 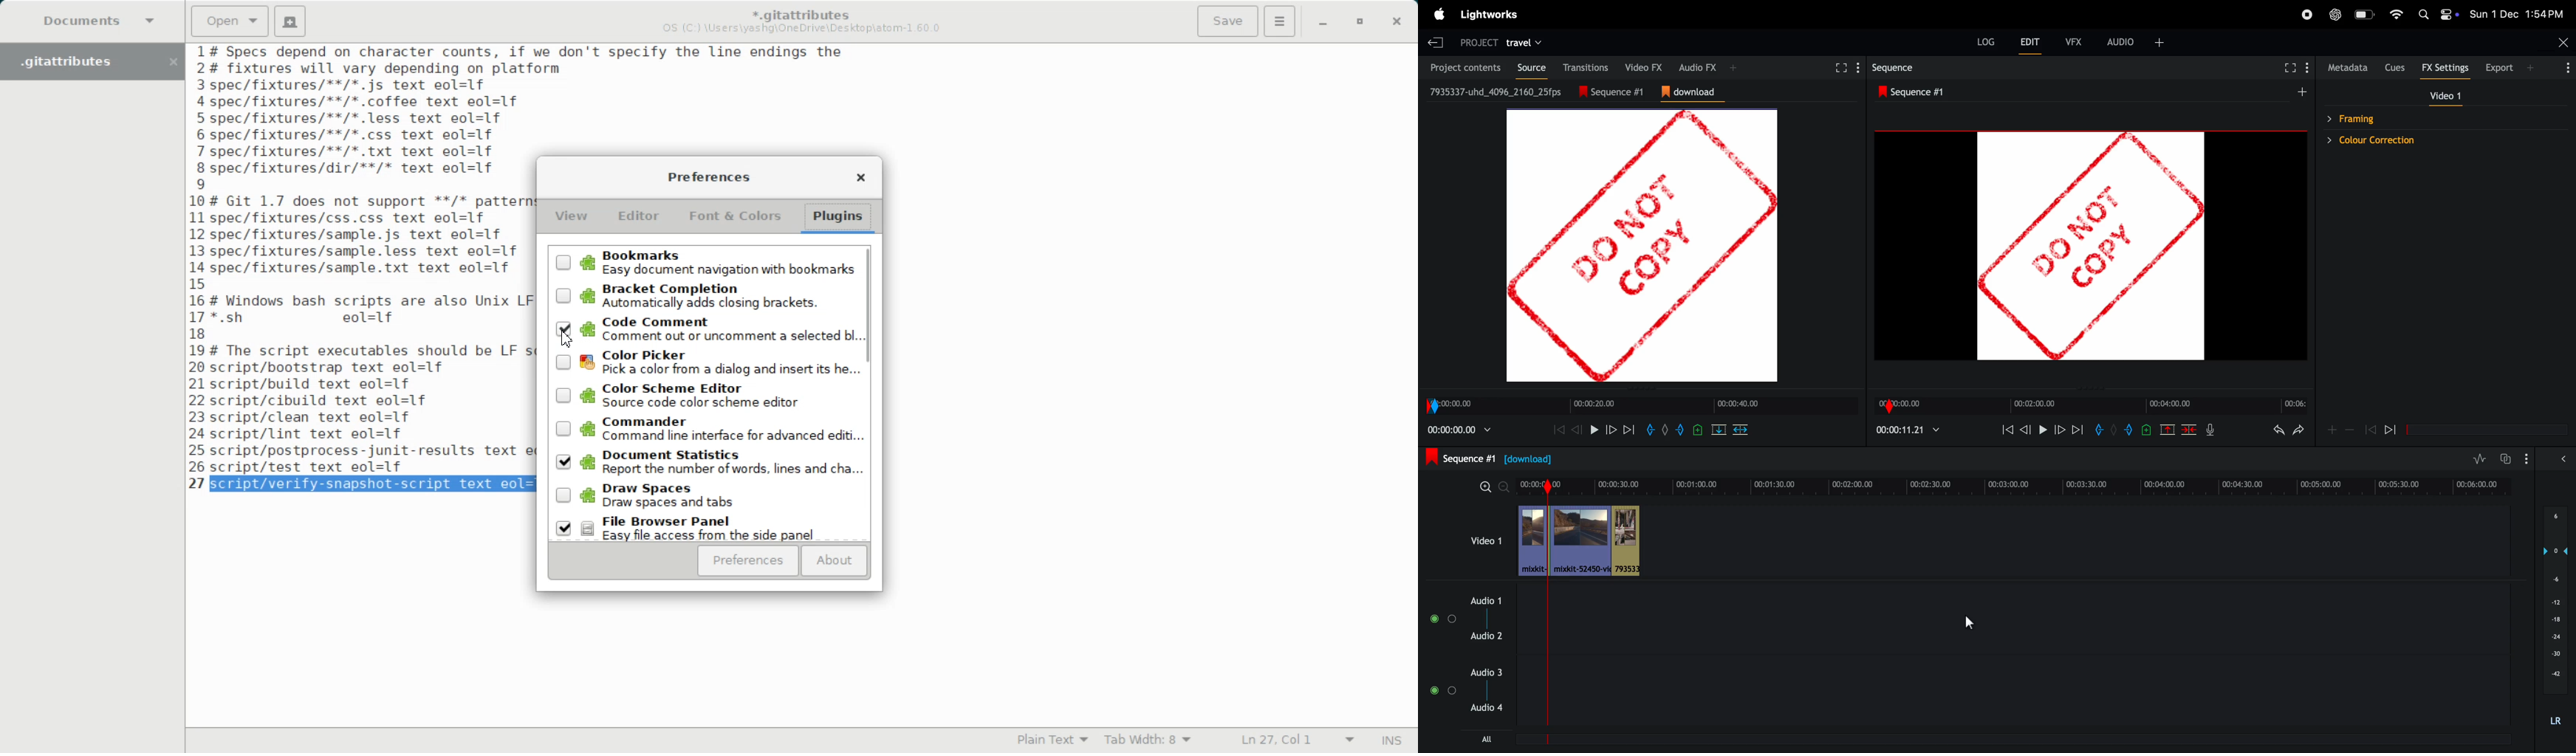 What do you see at coordinates (1907, 430) in the screenshot?
I see `playback time` at bounding box center [1907, 430].